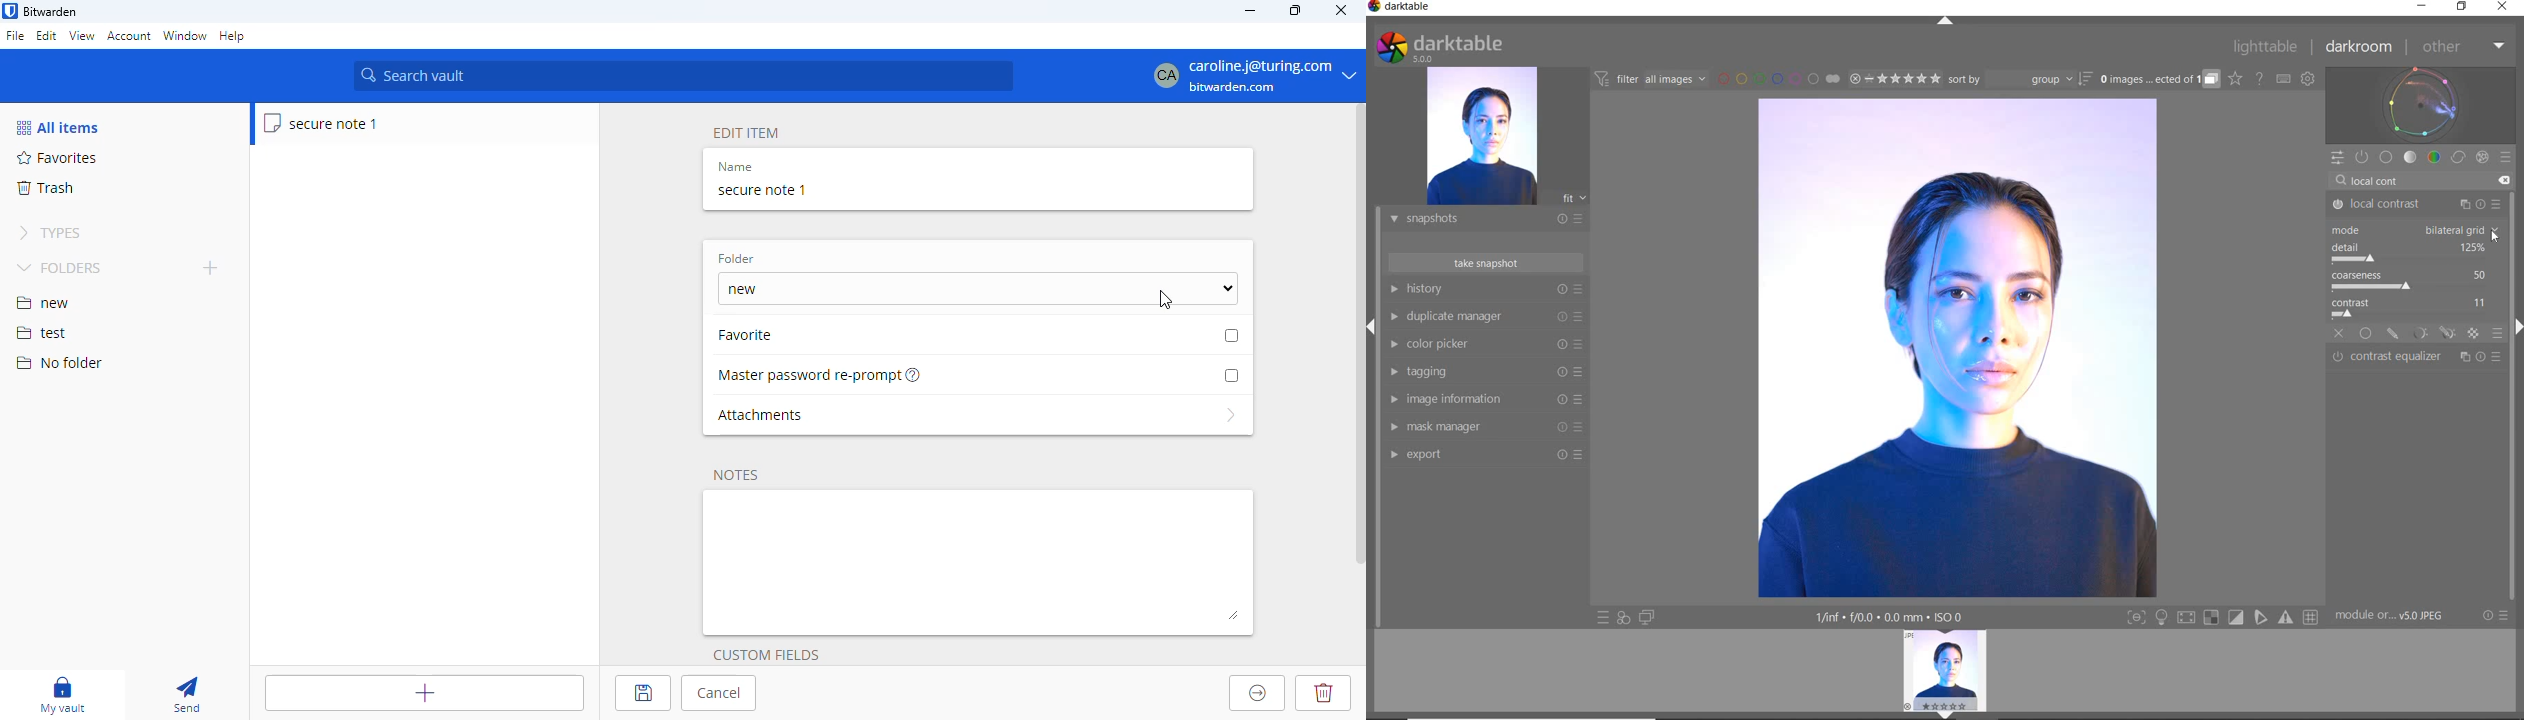  I want to click on DISPLAY A SECOND DARKROOM IMAGE WINDOW, so click(1647, 617).